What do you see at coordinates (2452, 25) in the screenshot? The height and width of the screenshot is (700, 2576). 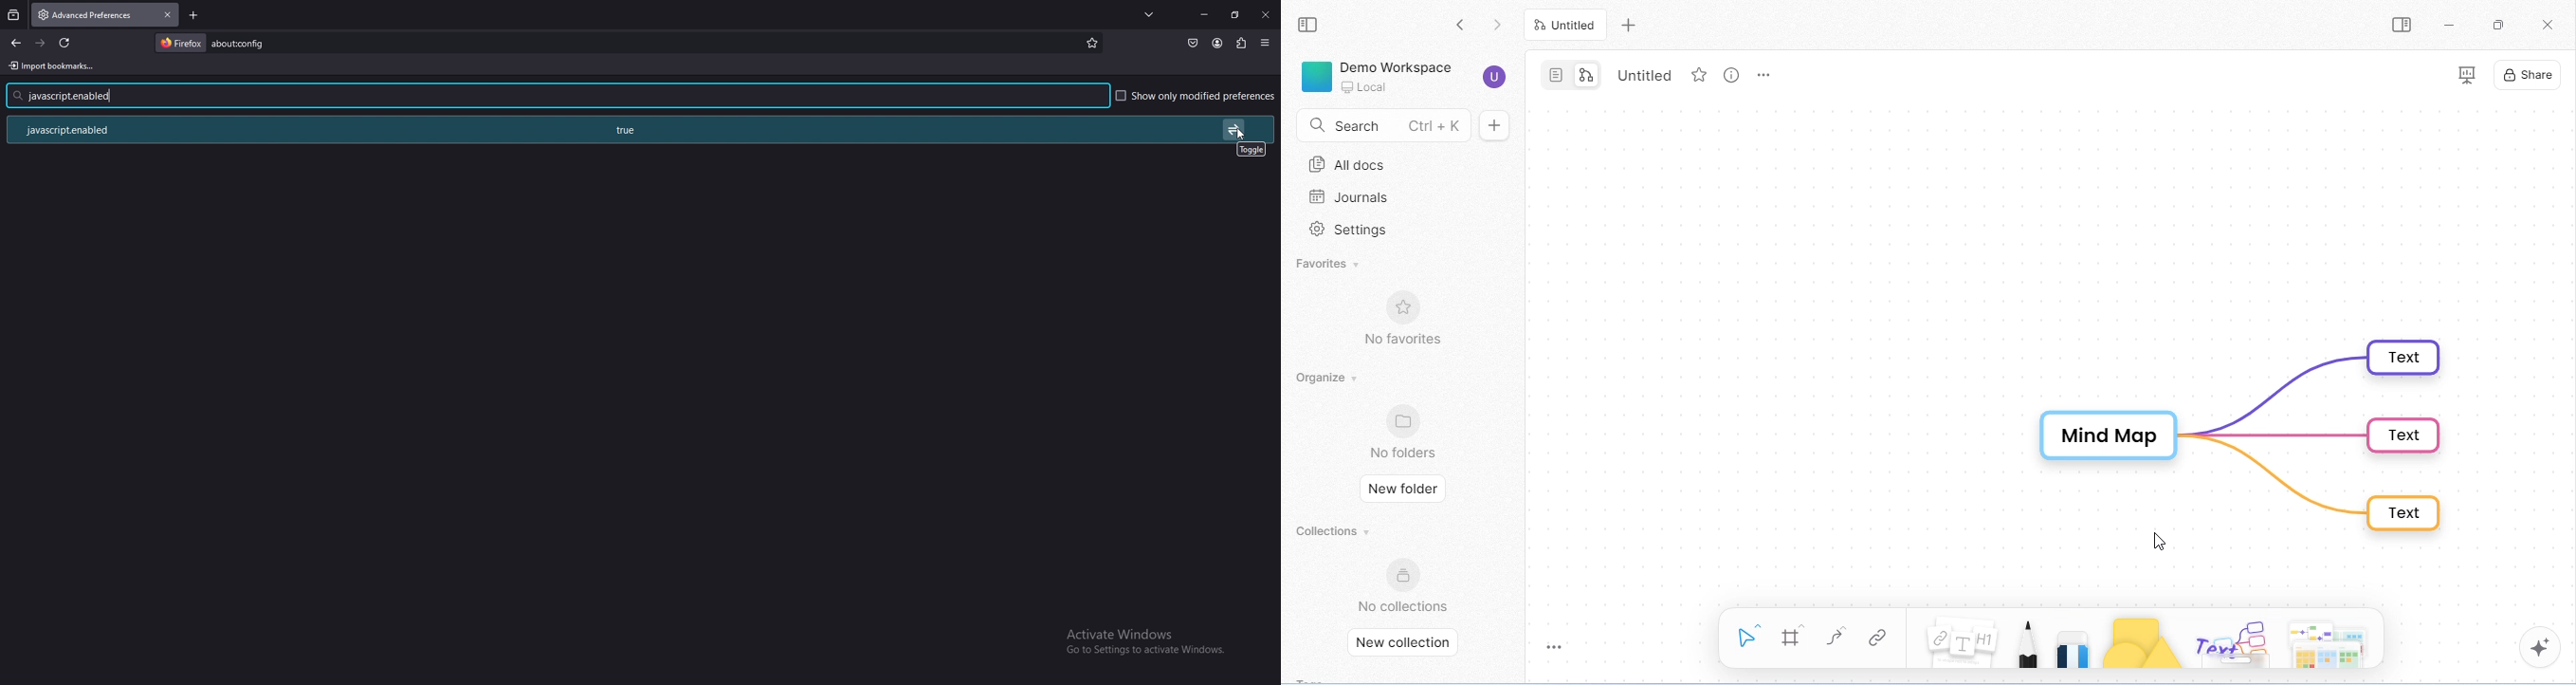 I see `minimize` at bounding box center [2452, 25].